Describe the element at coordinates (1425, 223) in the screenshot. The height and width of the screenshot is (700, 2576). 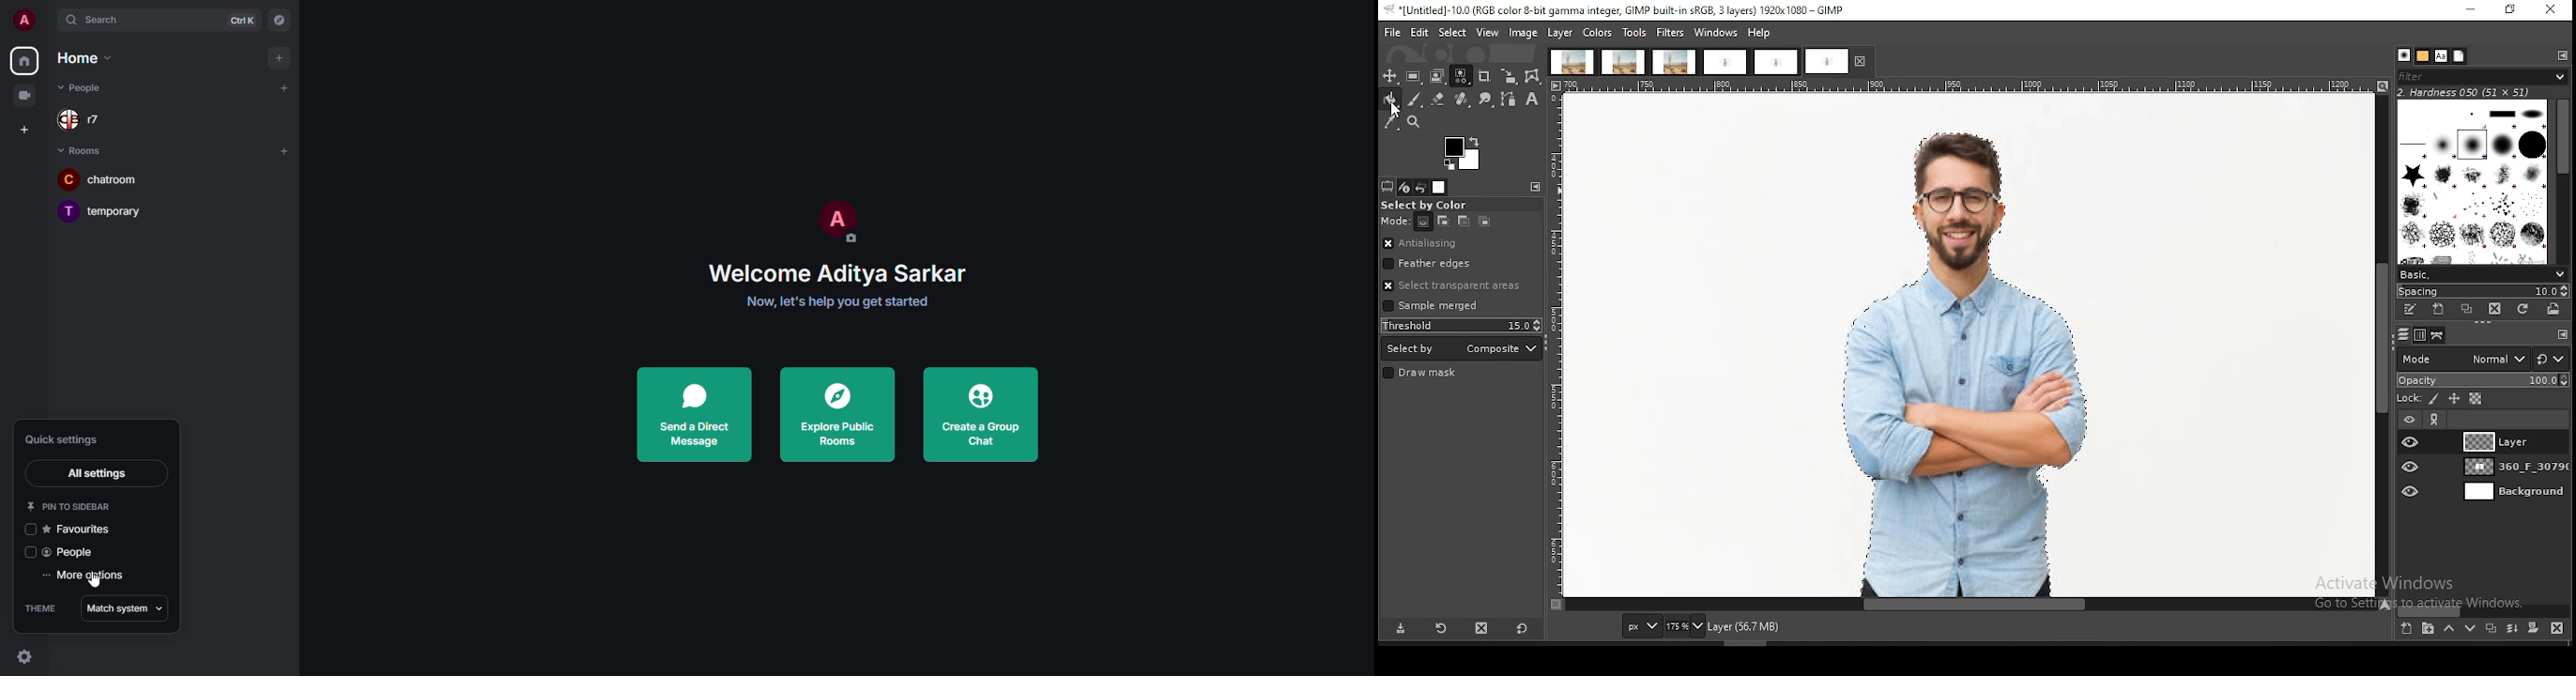
I see `replace the current selection` at that location.